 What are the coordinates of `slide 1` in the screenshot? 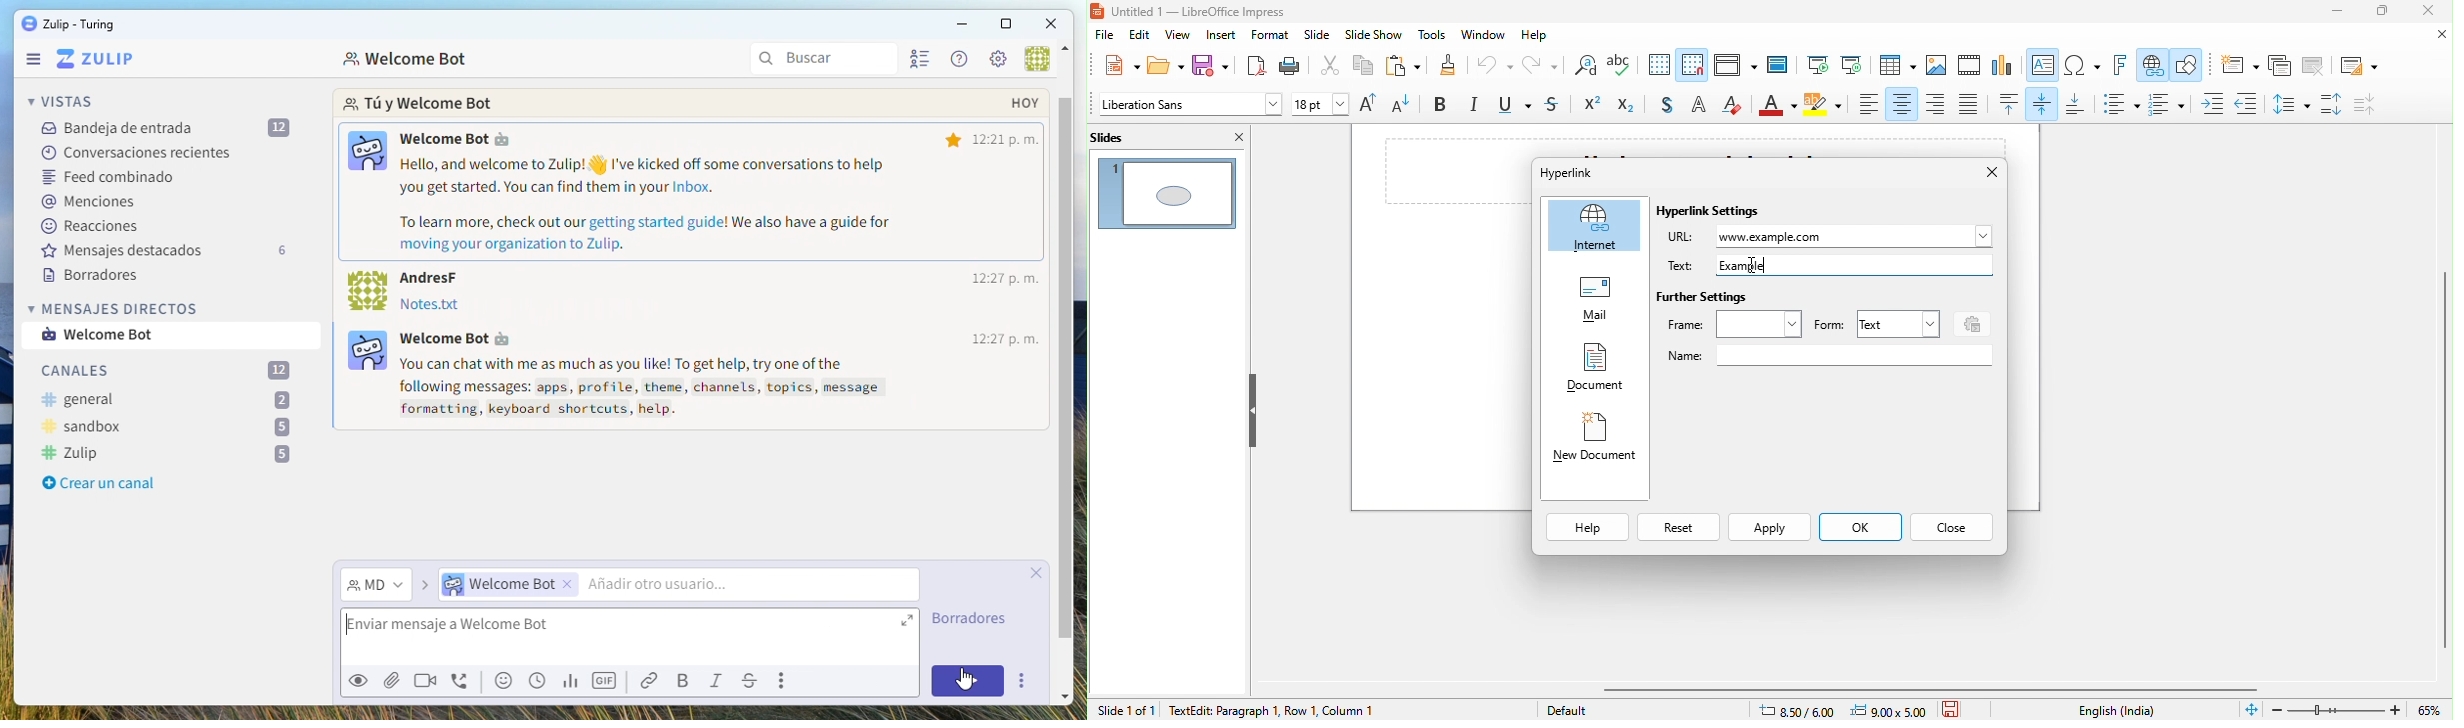 It's located at (1167, 191).